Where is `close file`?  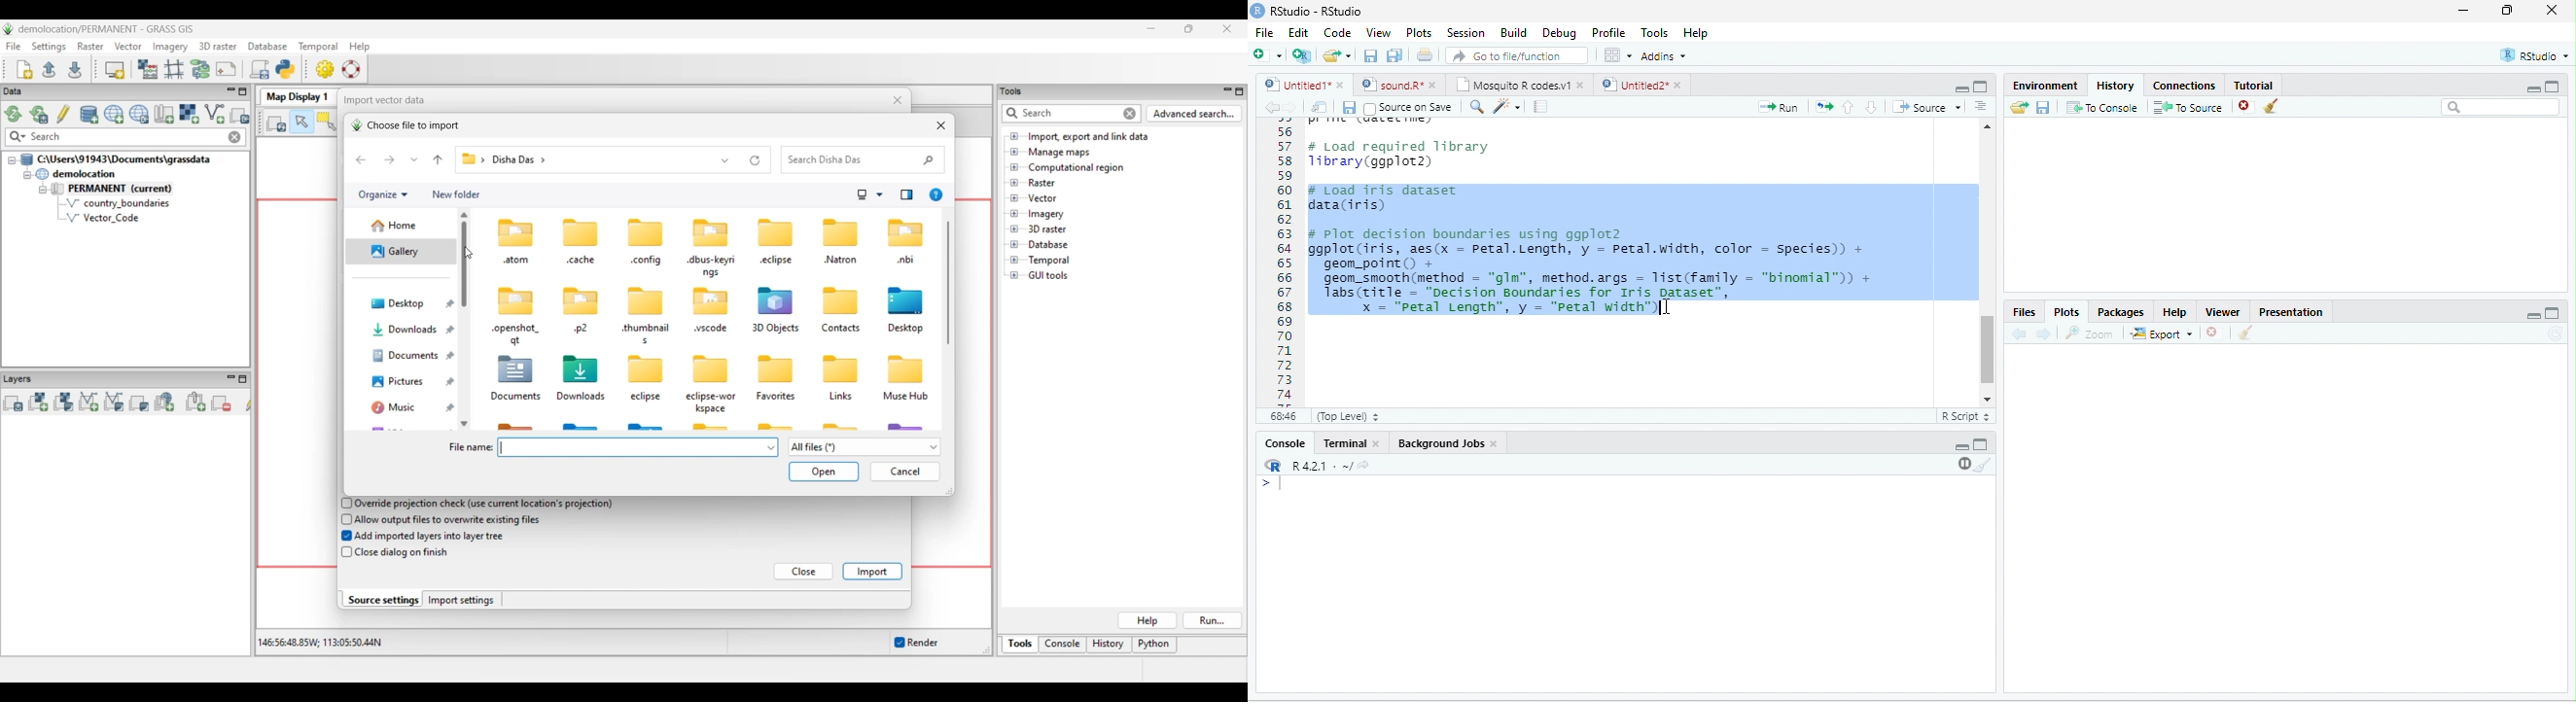
close file is located at coordinates (2246, 107).